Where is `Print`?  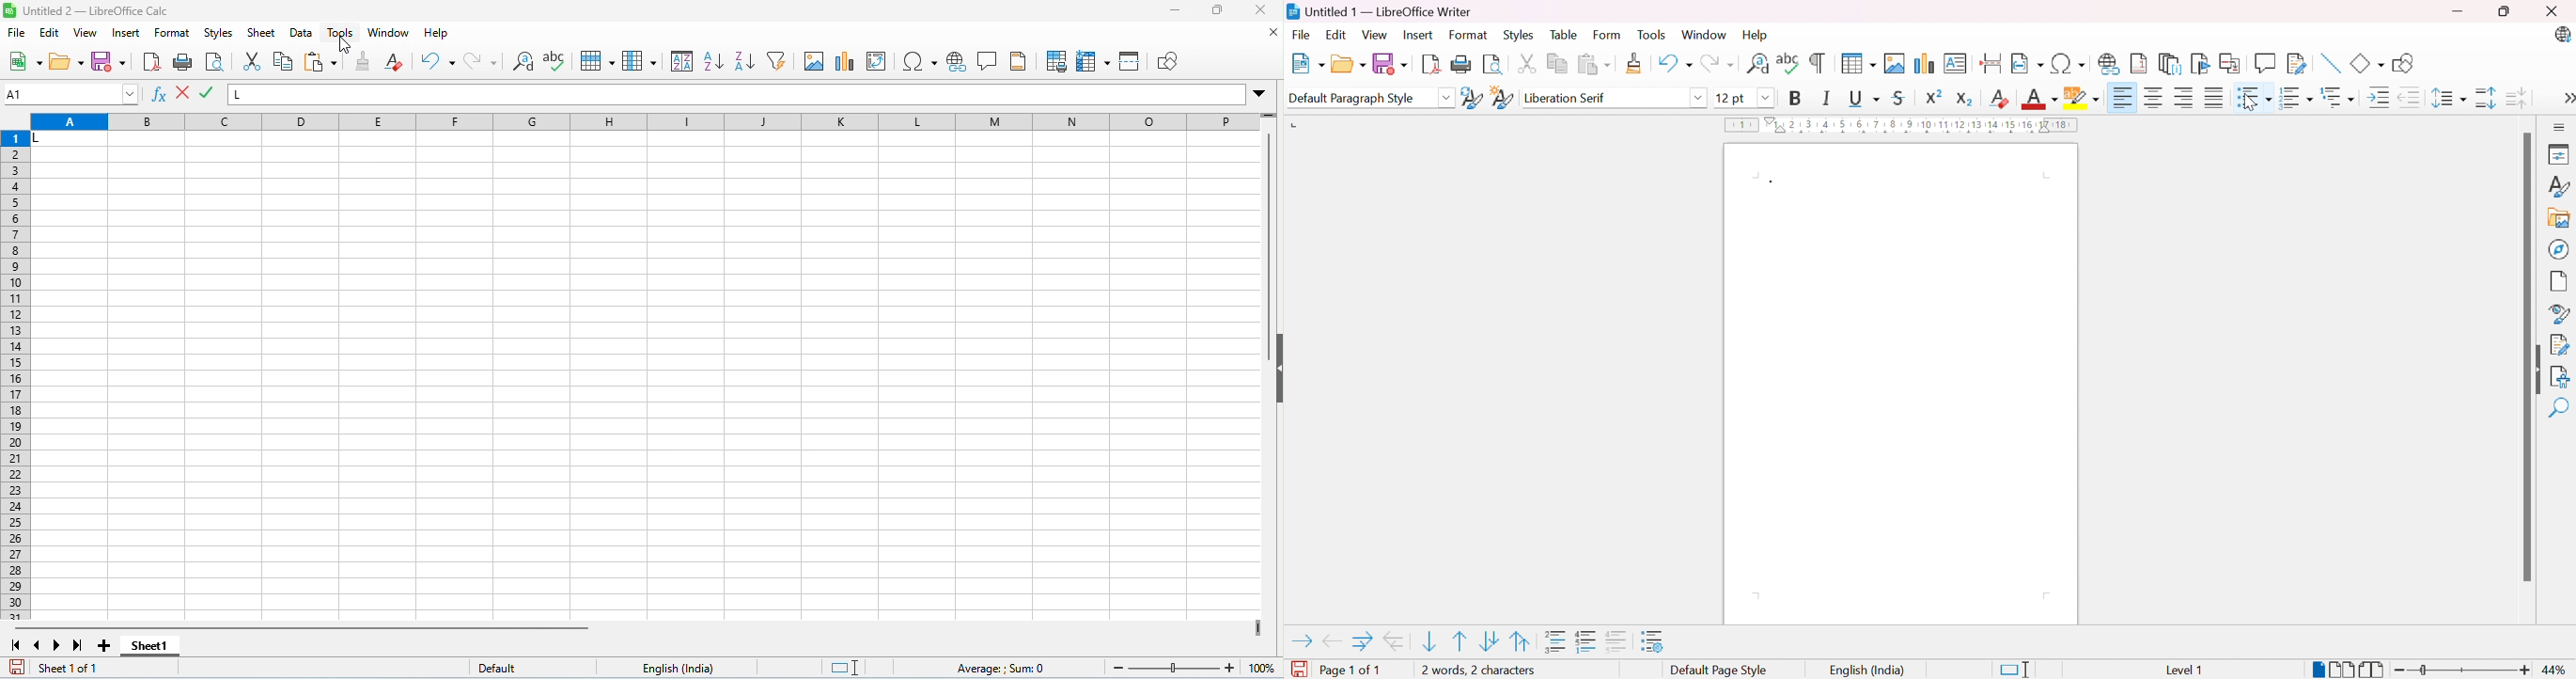
Print is located at coordinates (1465, 65).